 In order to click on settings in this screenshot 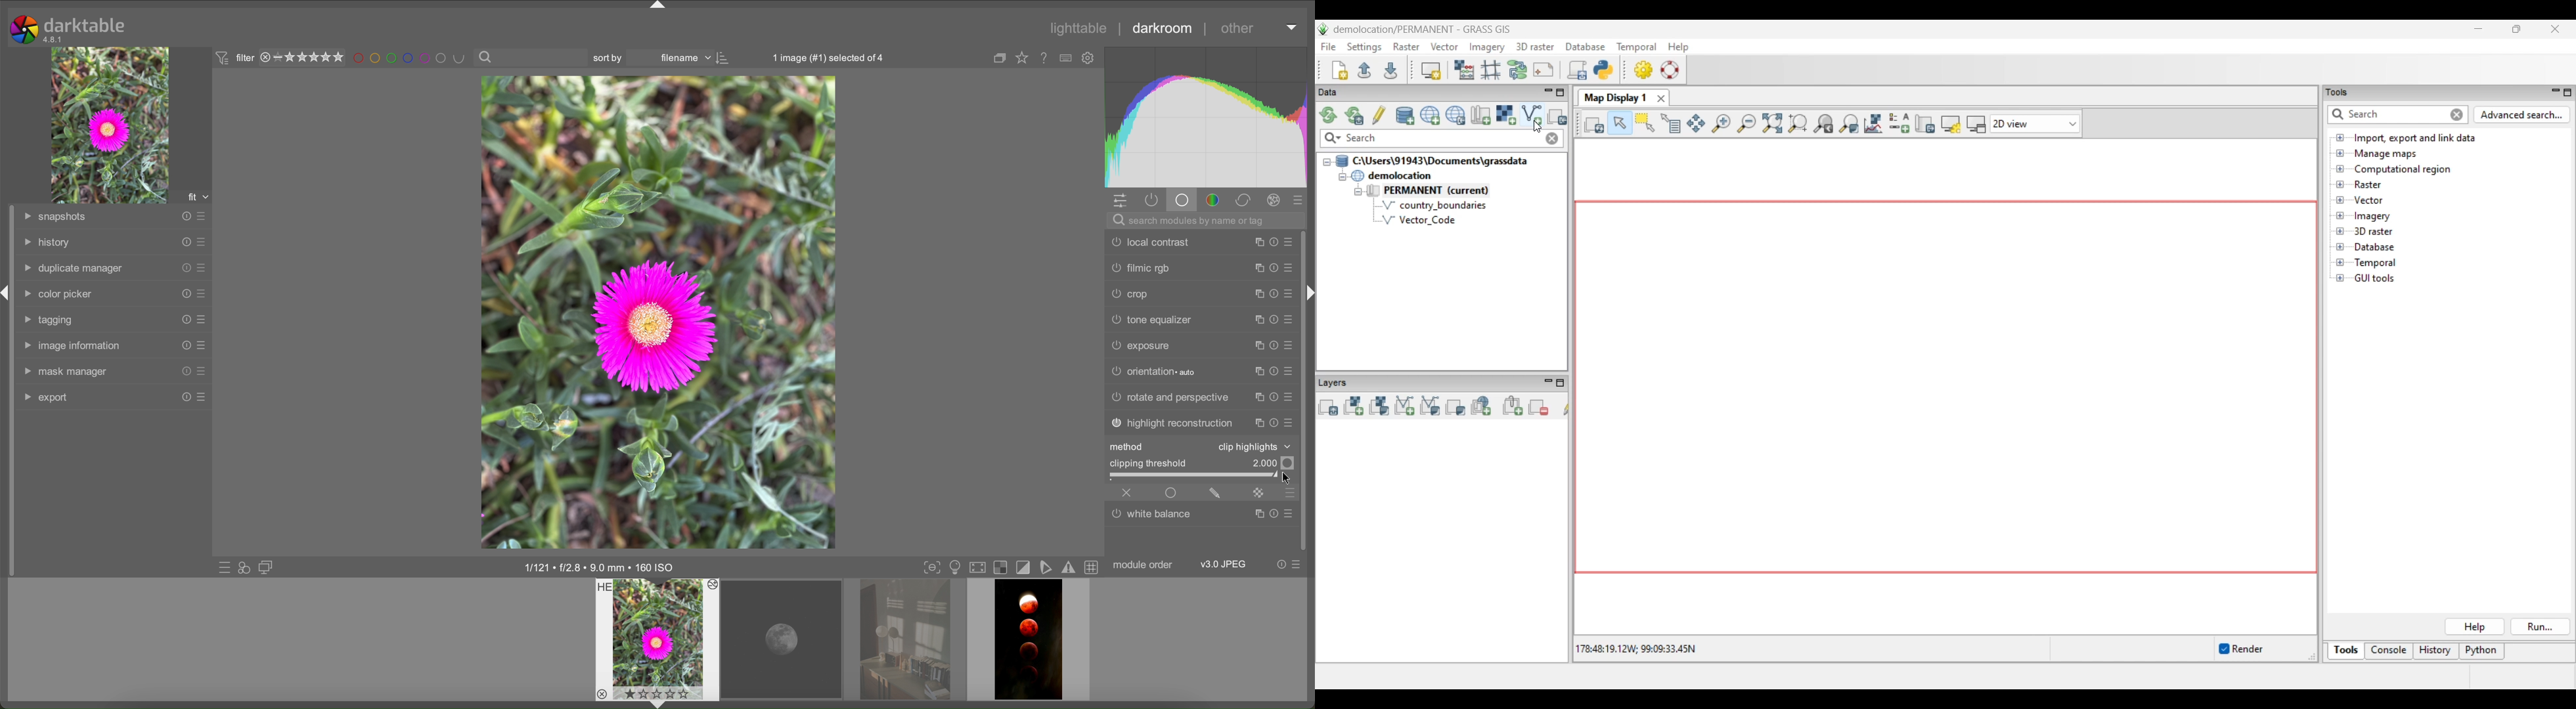, I will do `click(1088, 58)`.